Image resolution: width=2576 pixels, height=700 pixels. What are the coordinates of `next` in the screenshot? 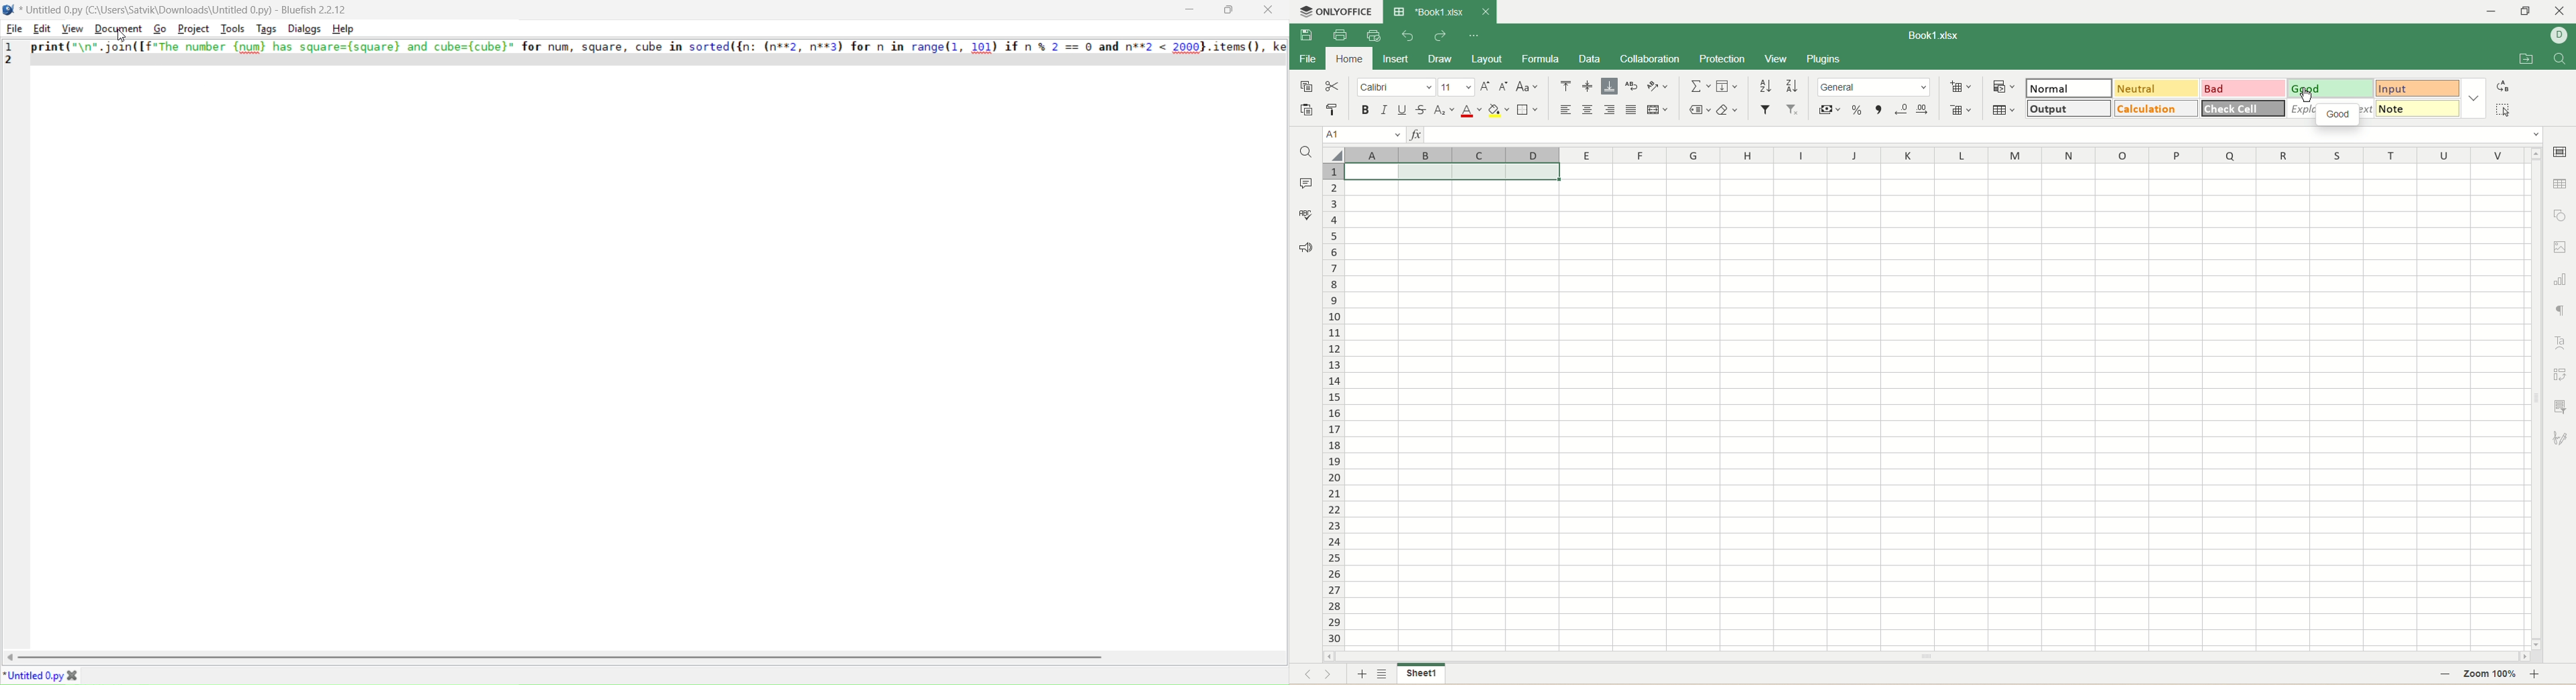 It's located at (1334, 676).